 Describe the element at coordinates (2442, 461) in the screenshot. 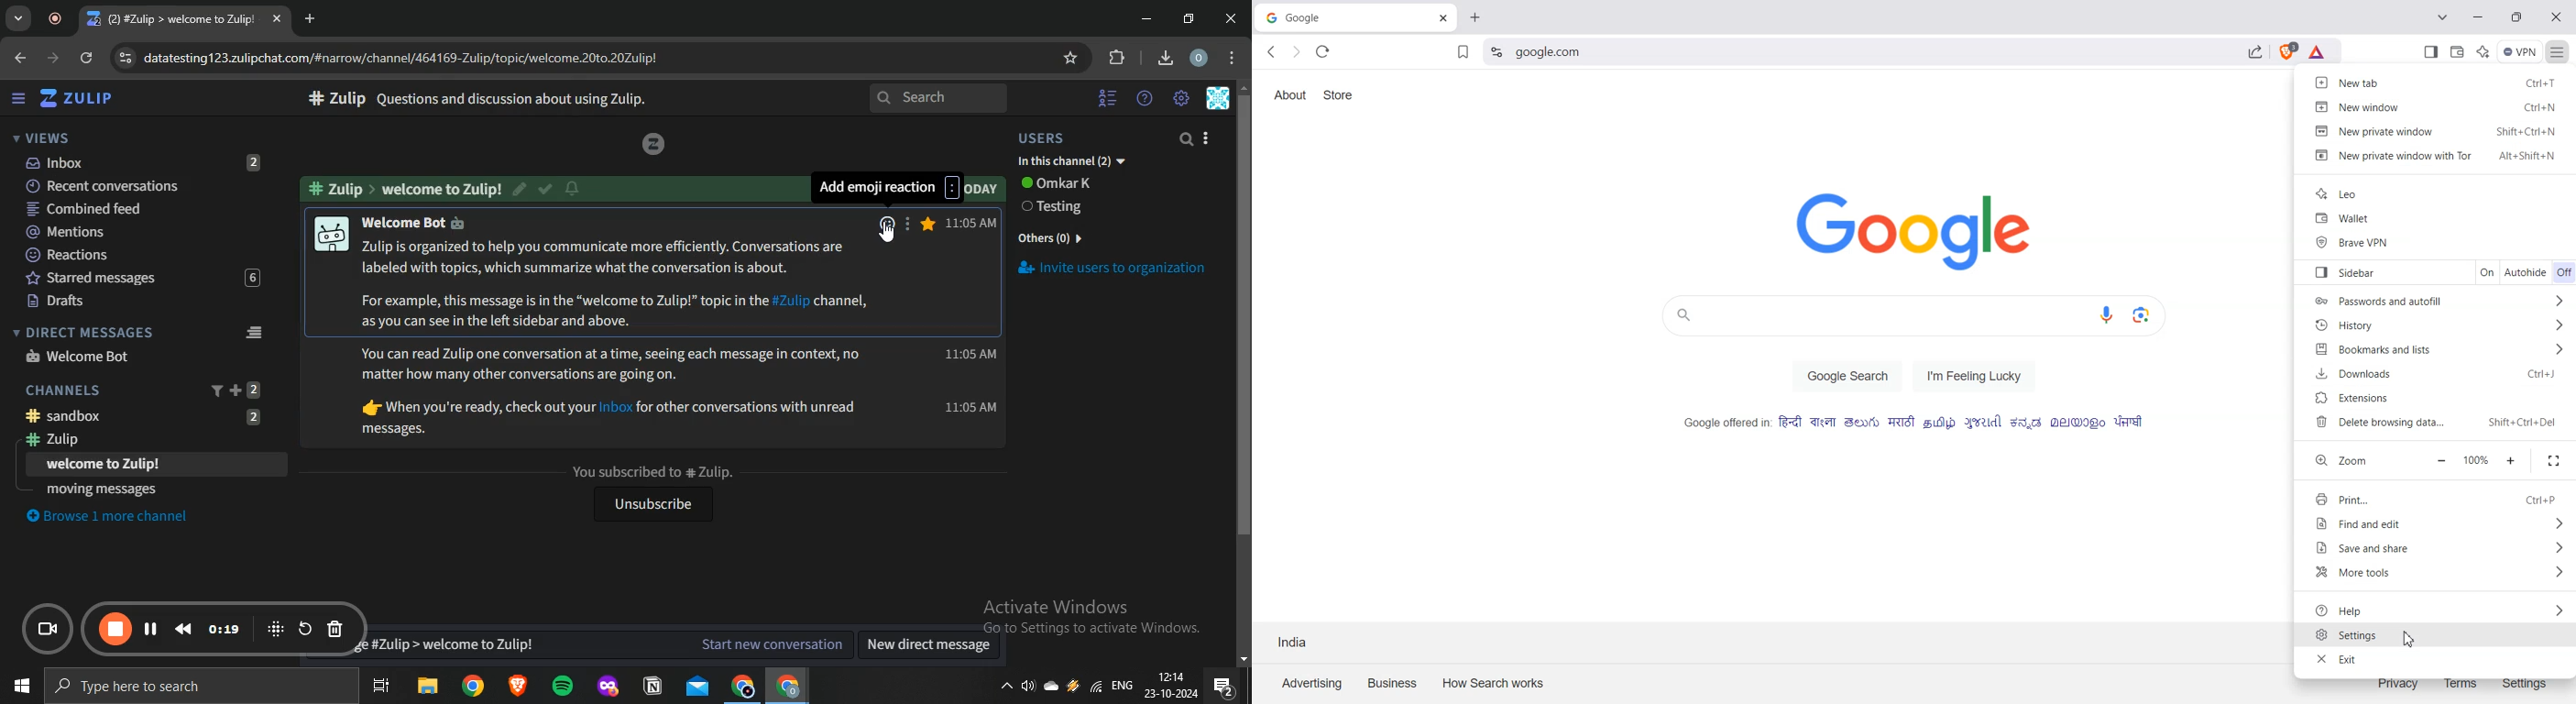

I see `Minimize` at that location.